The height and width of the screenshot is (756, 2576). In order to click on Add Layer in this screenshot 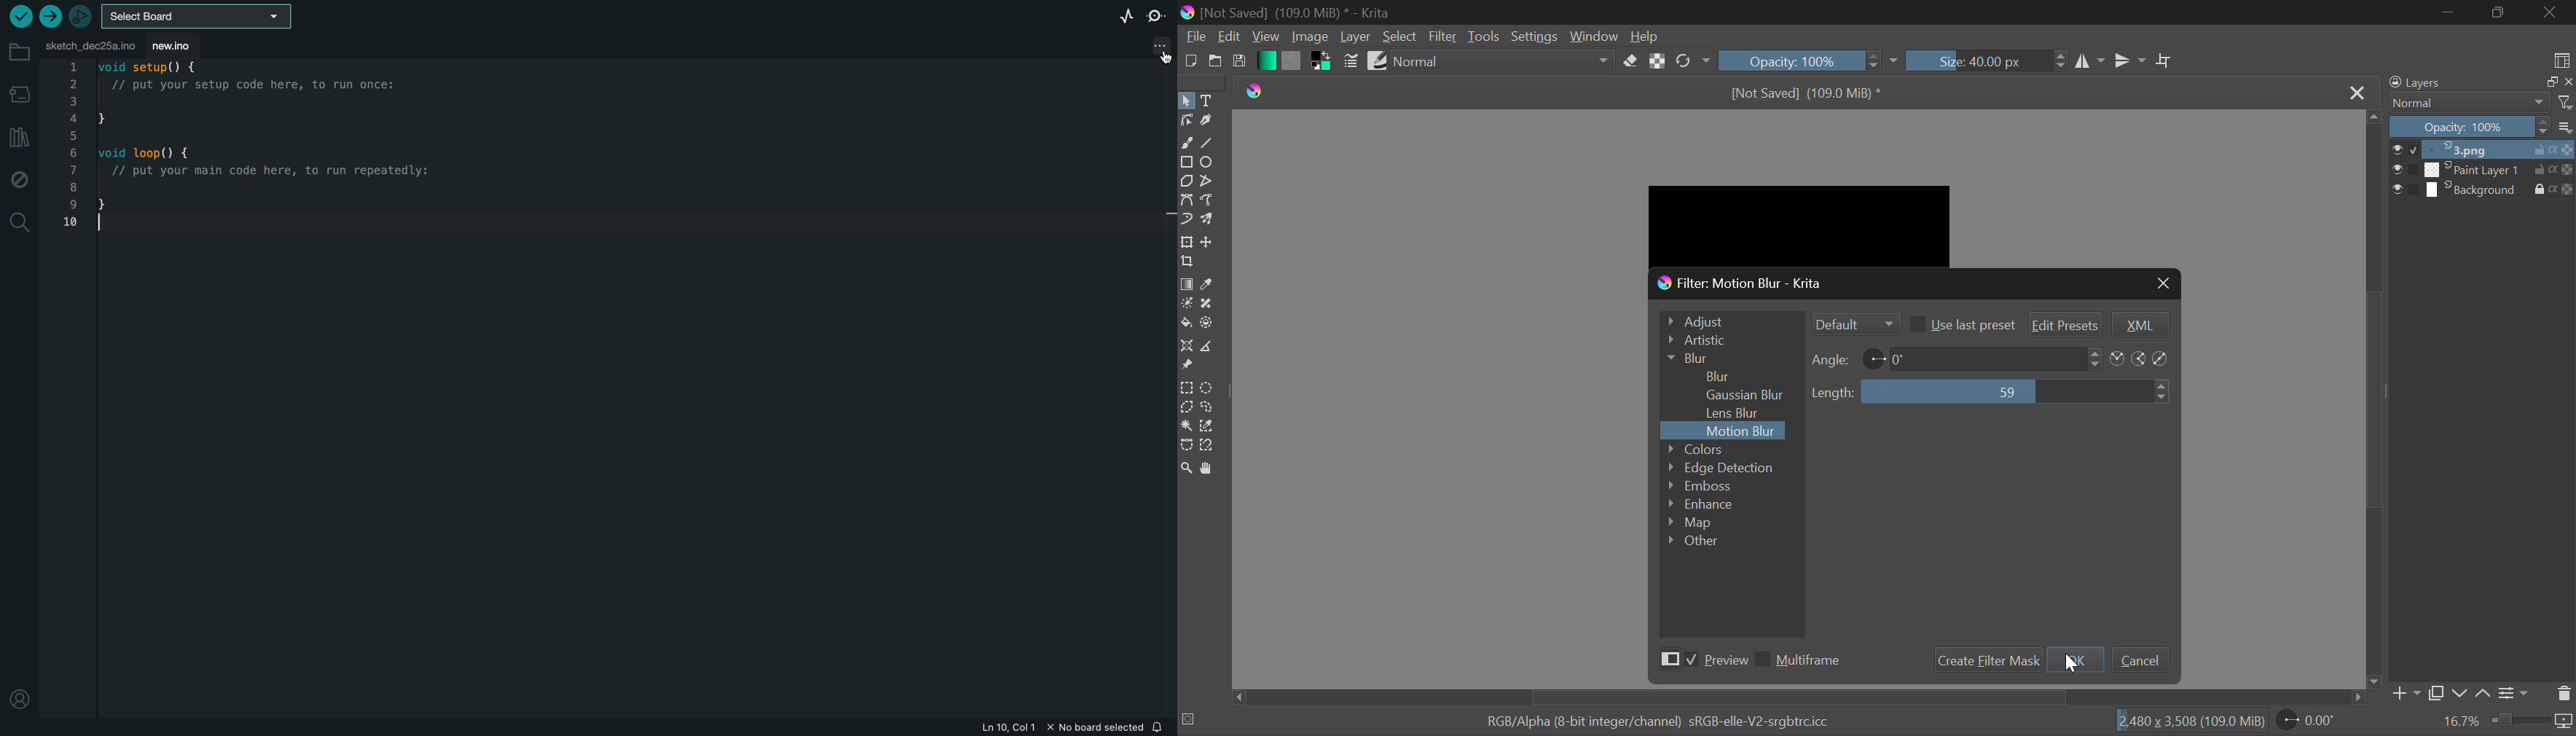, I will do `click(2406, 694)`.